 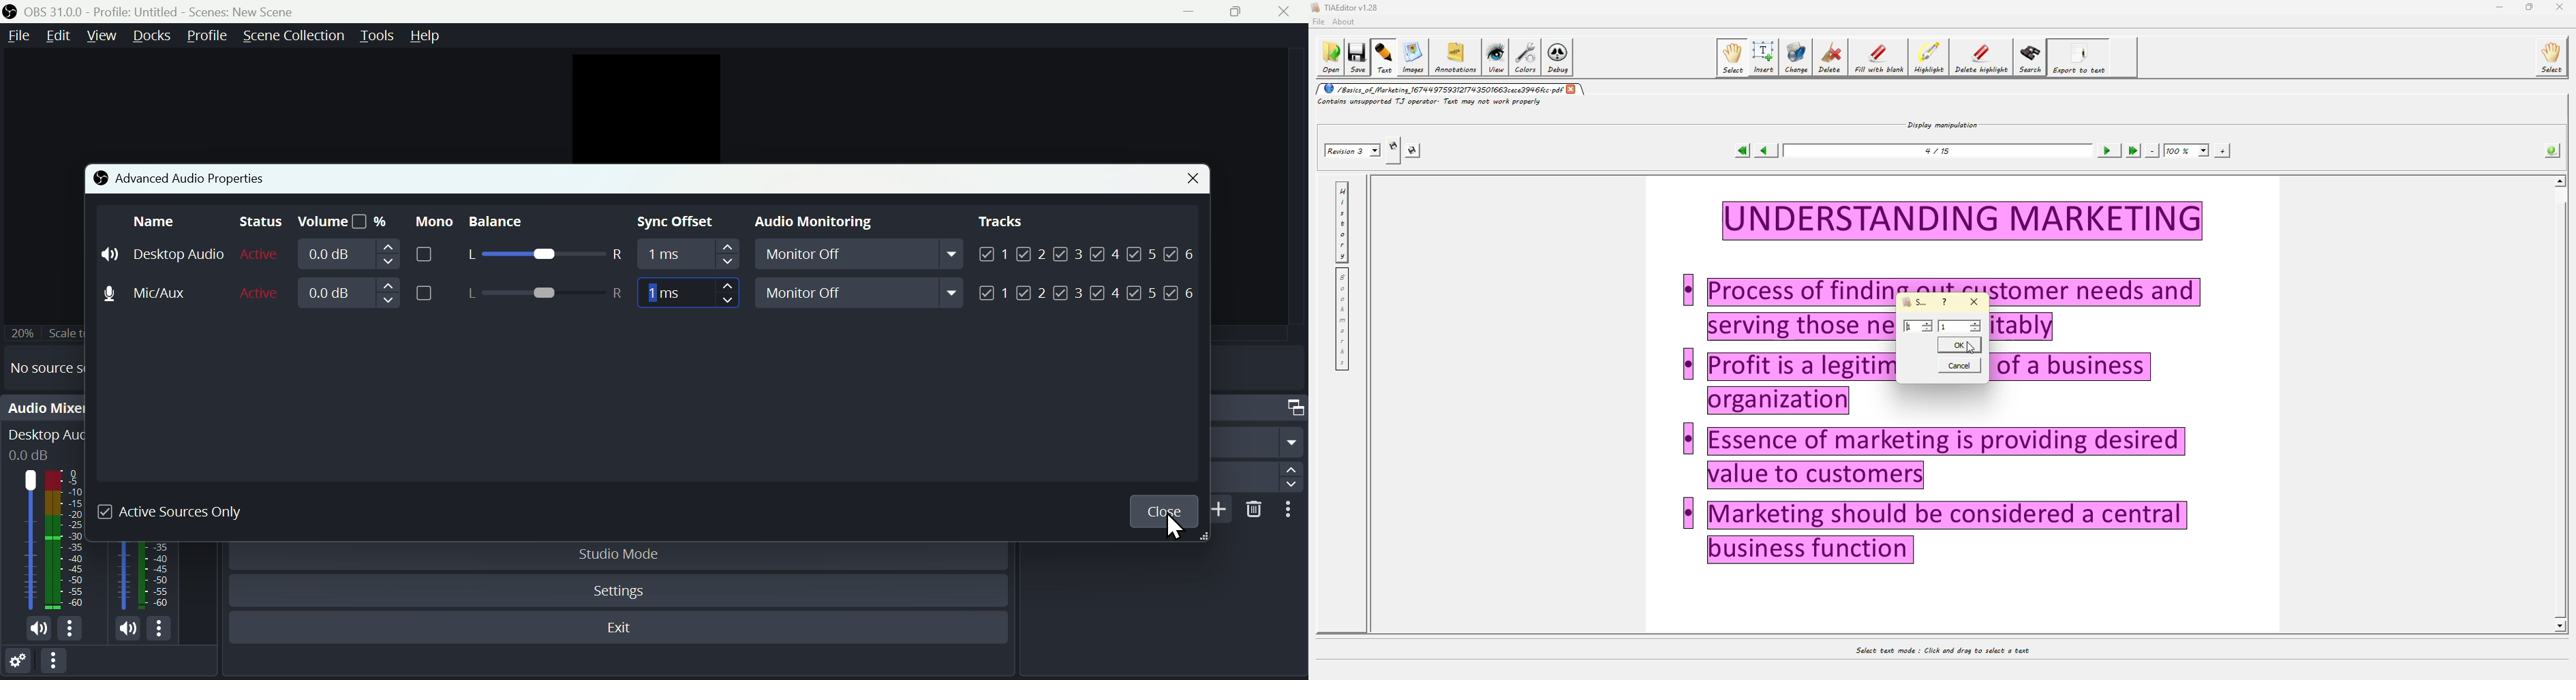 What do you see at coordinates (1293, 510) in the screenshot?
I see `More options` at bounding box center [1293, 510].